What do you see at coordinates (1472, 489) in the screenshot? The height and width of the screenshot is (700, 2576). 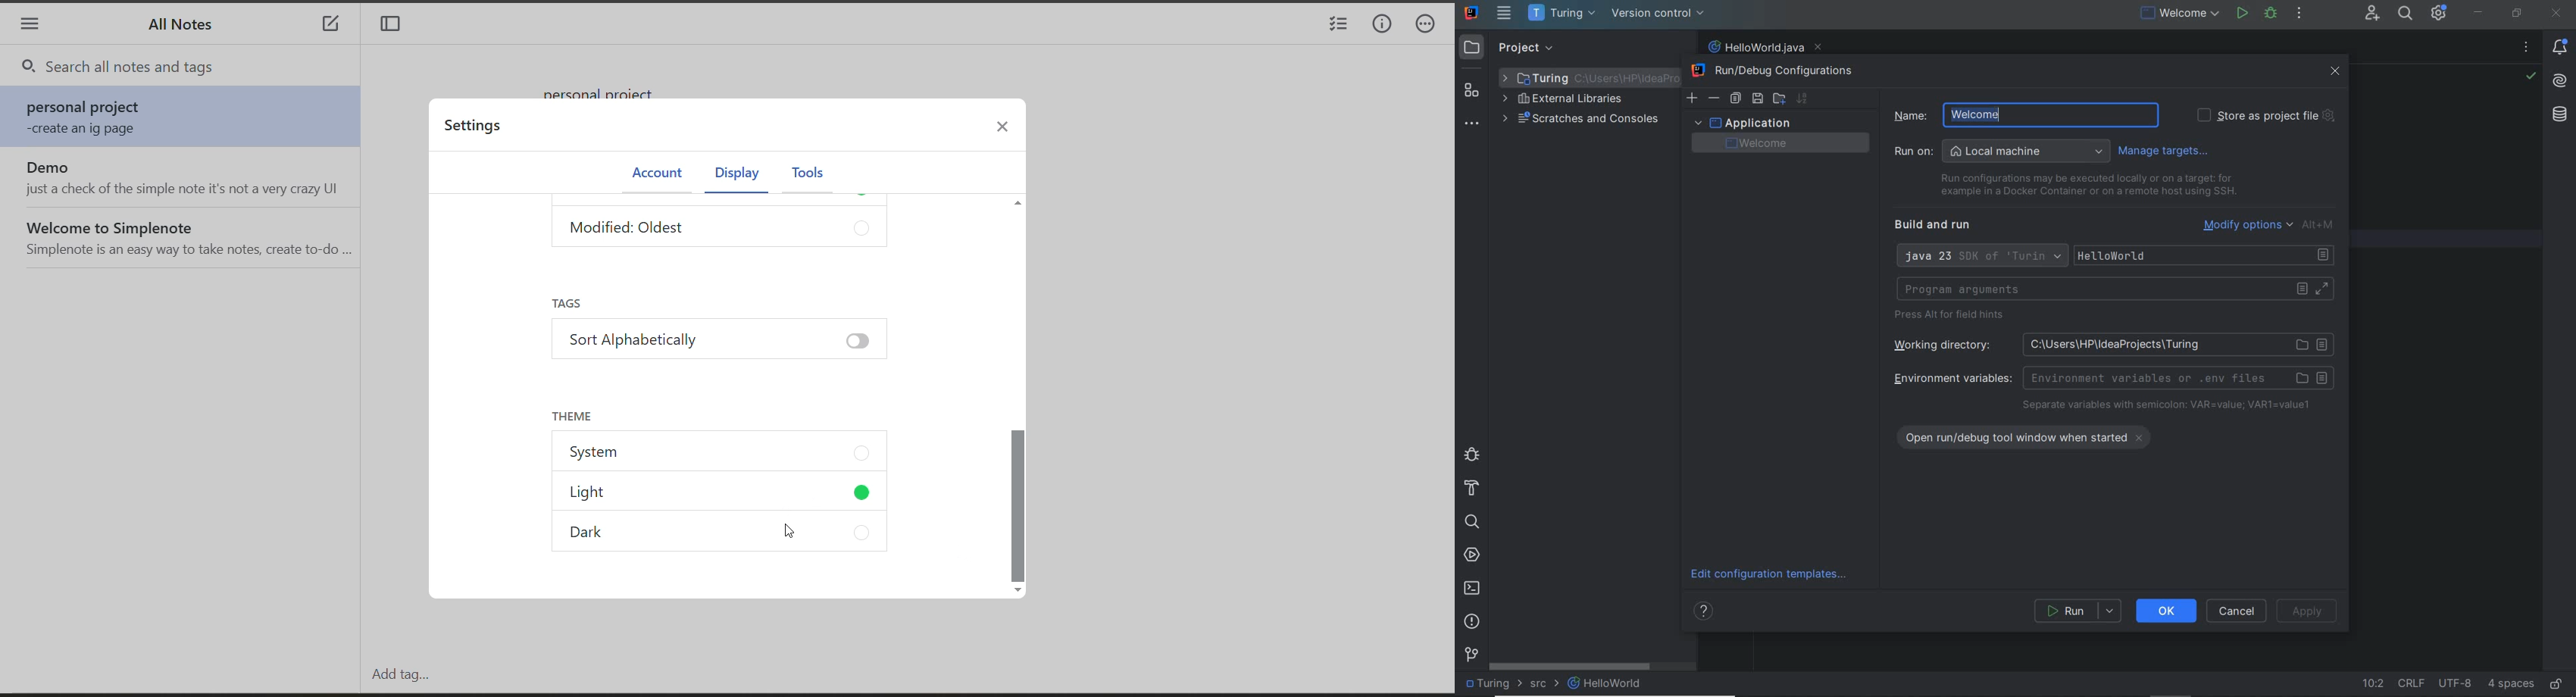 I see `build` at bounding box center [1472, 489].